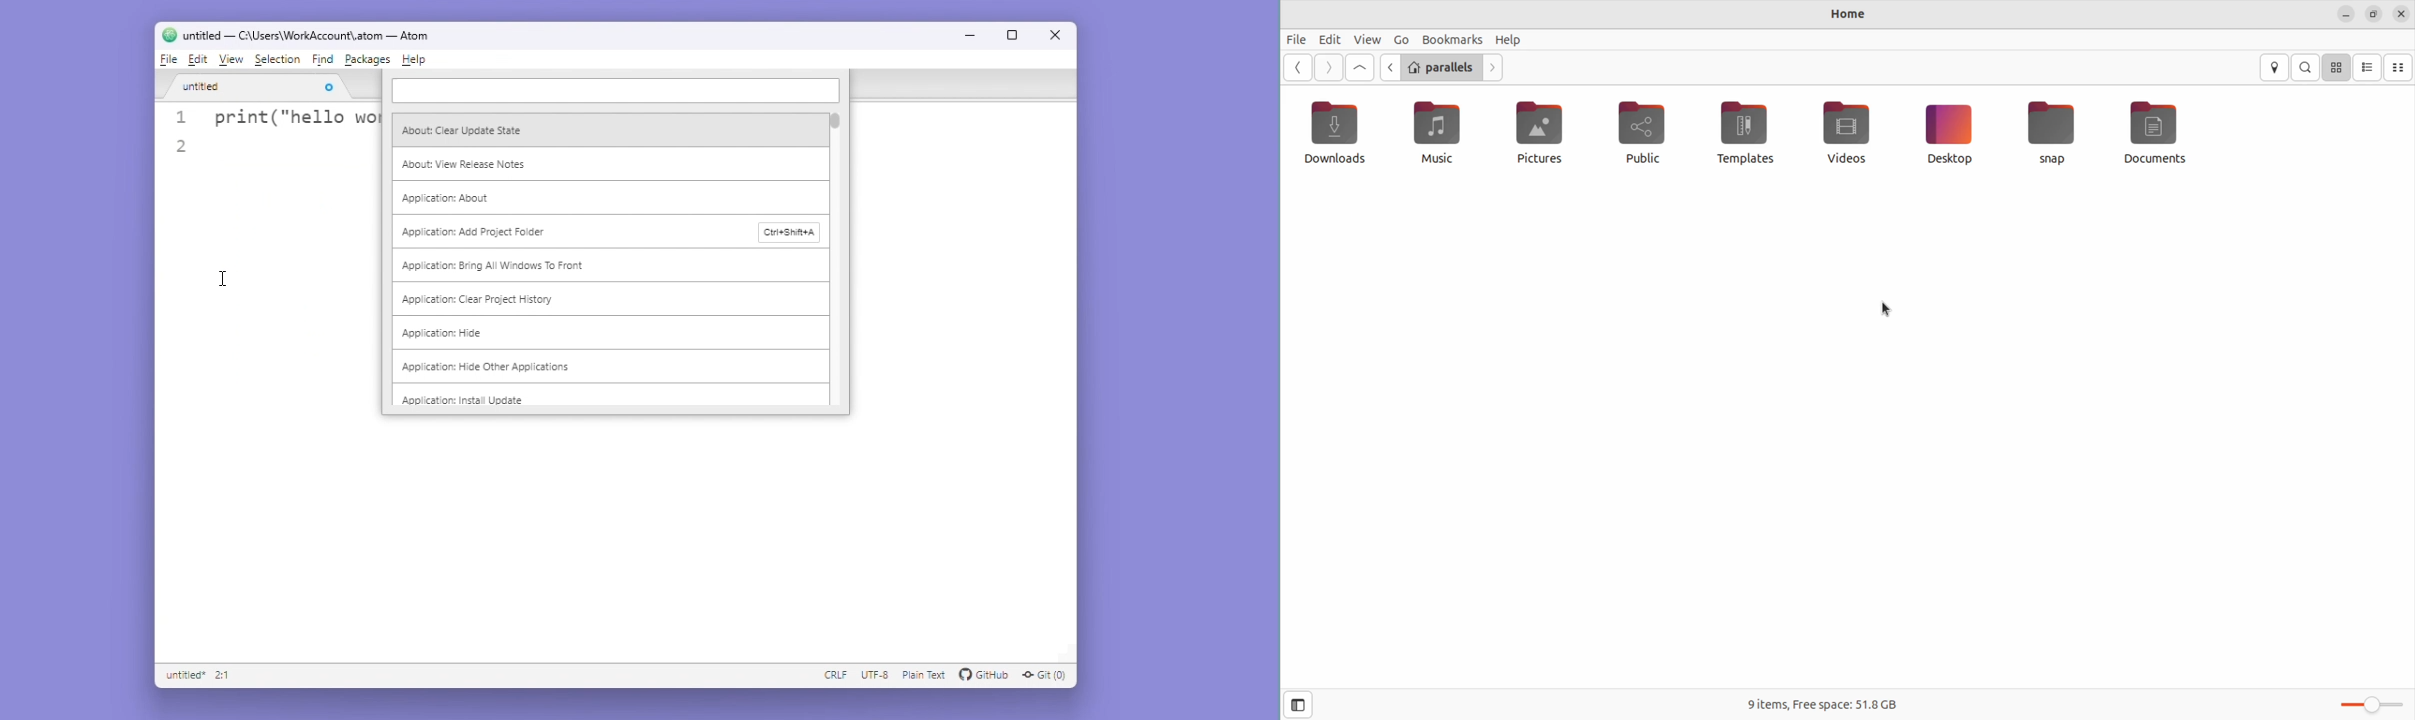 The width and height of the screenshot is (2436, 728). Describe the element at coordinates (444, 333) in the screenshot. I see `Application hide` at that location.